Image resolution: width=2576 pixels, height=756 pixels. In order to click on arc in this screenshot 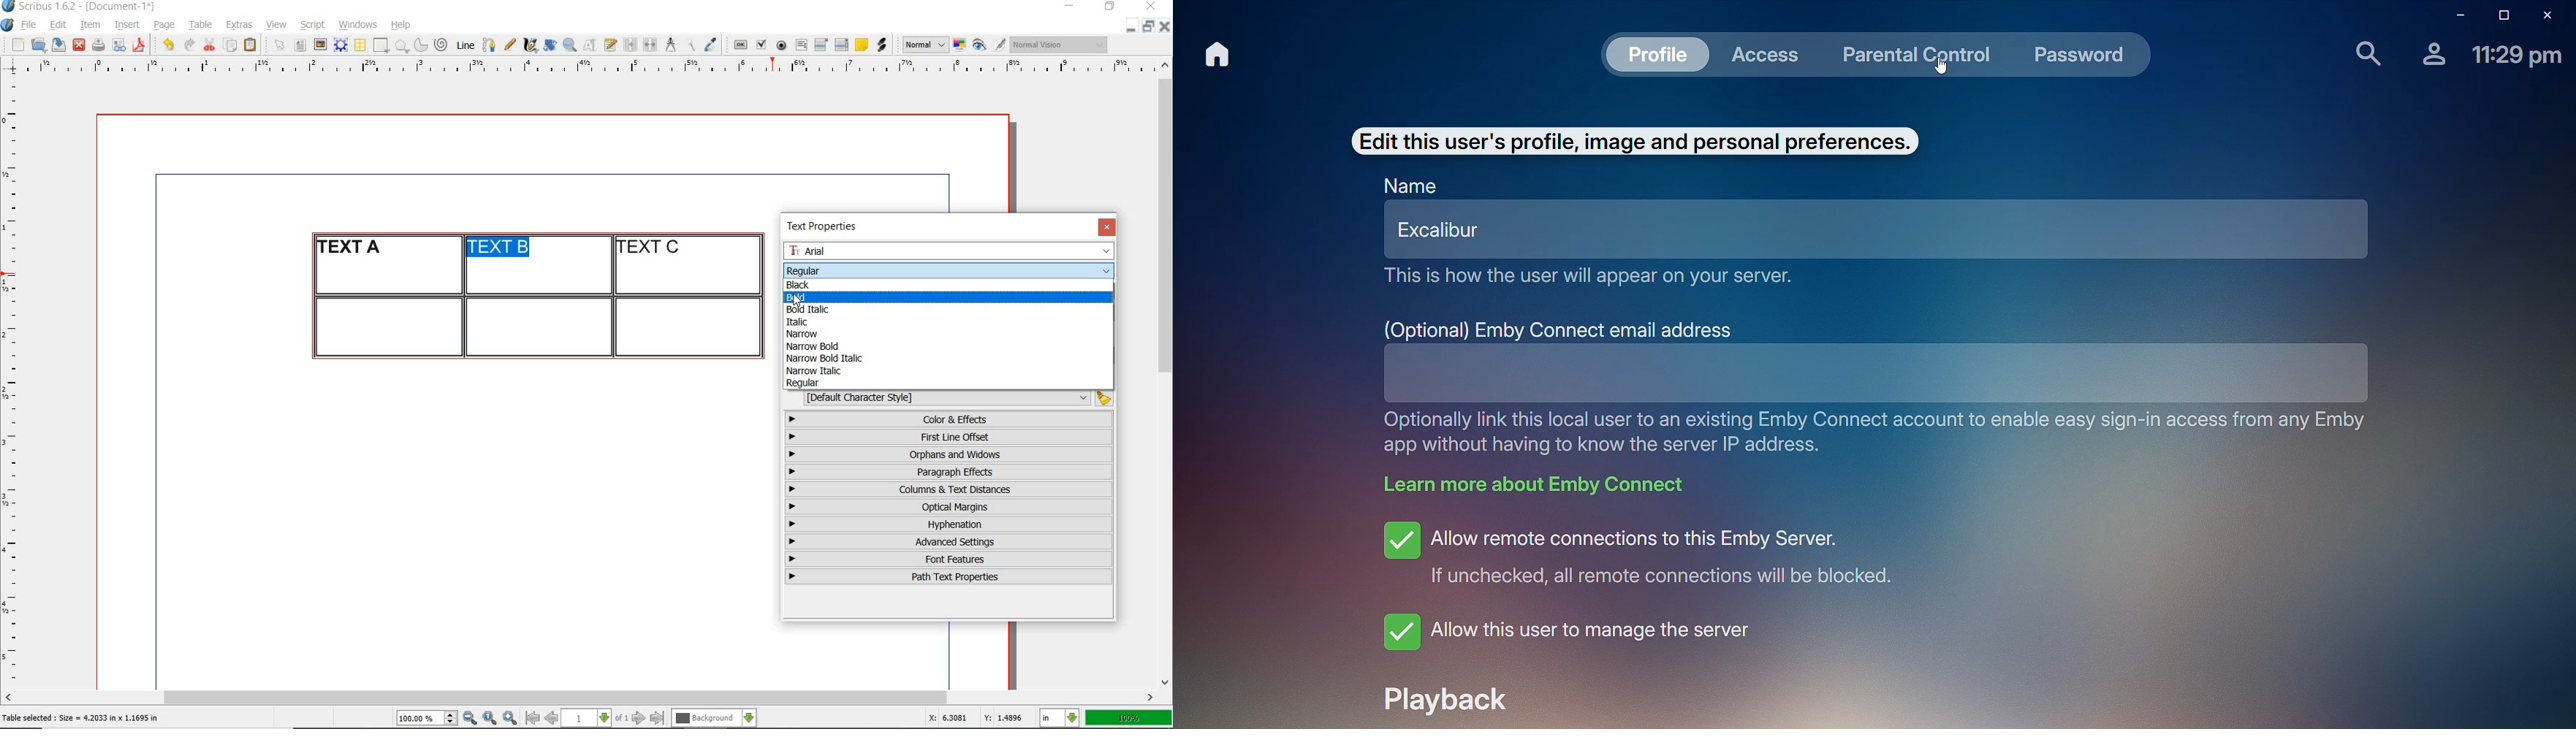, I will do `click(421, 45)`.